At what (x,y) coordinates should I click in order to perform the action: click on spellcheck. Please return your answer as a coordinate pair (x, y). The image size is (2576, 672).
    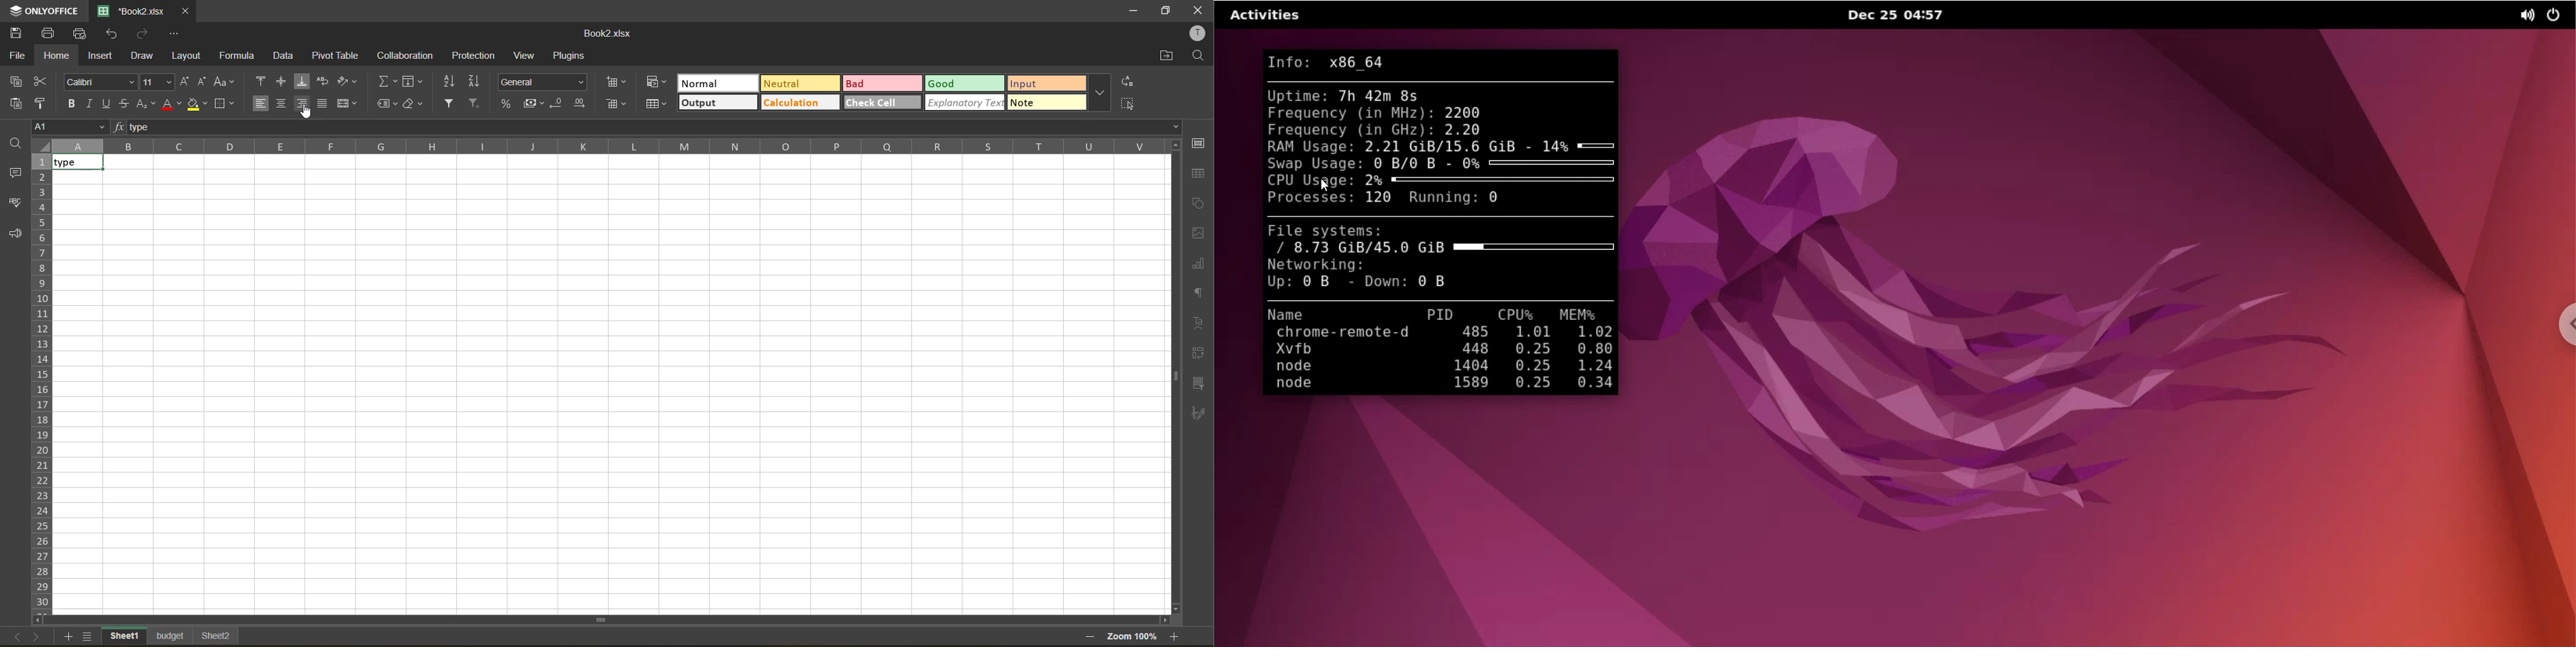
    Looking at the image, I should click on (17, 204).